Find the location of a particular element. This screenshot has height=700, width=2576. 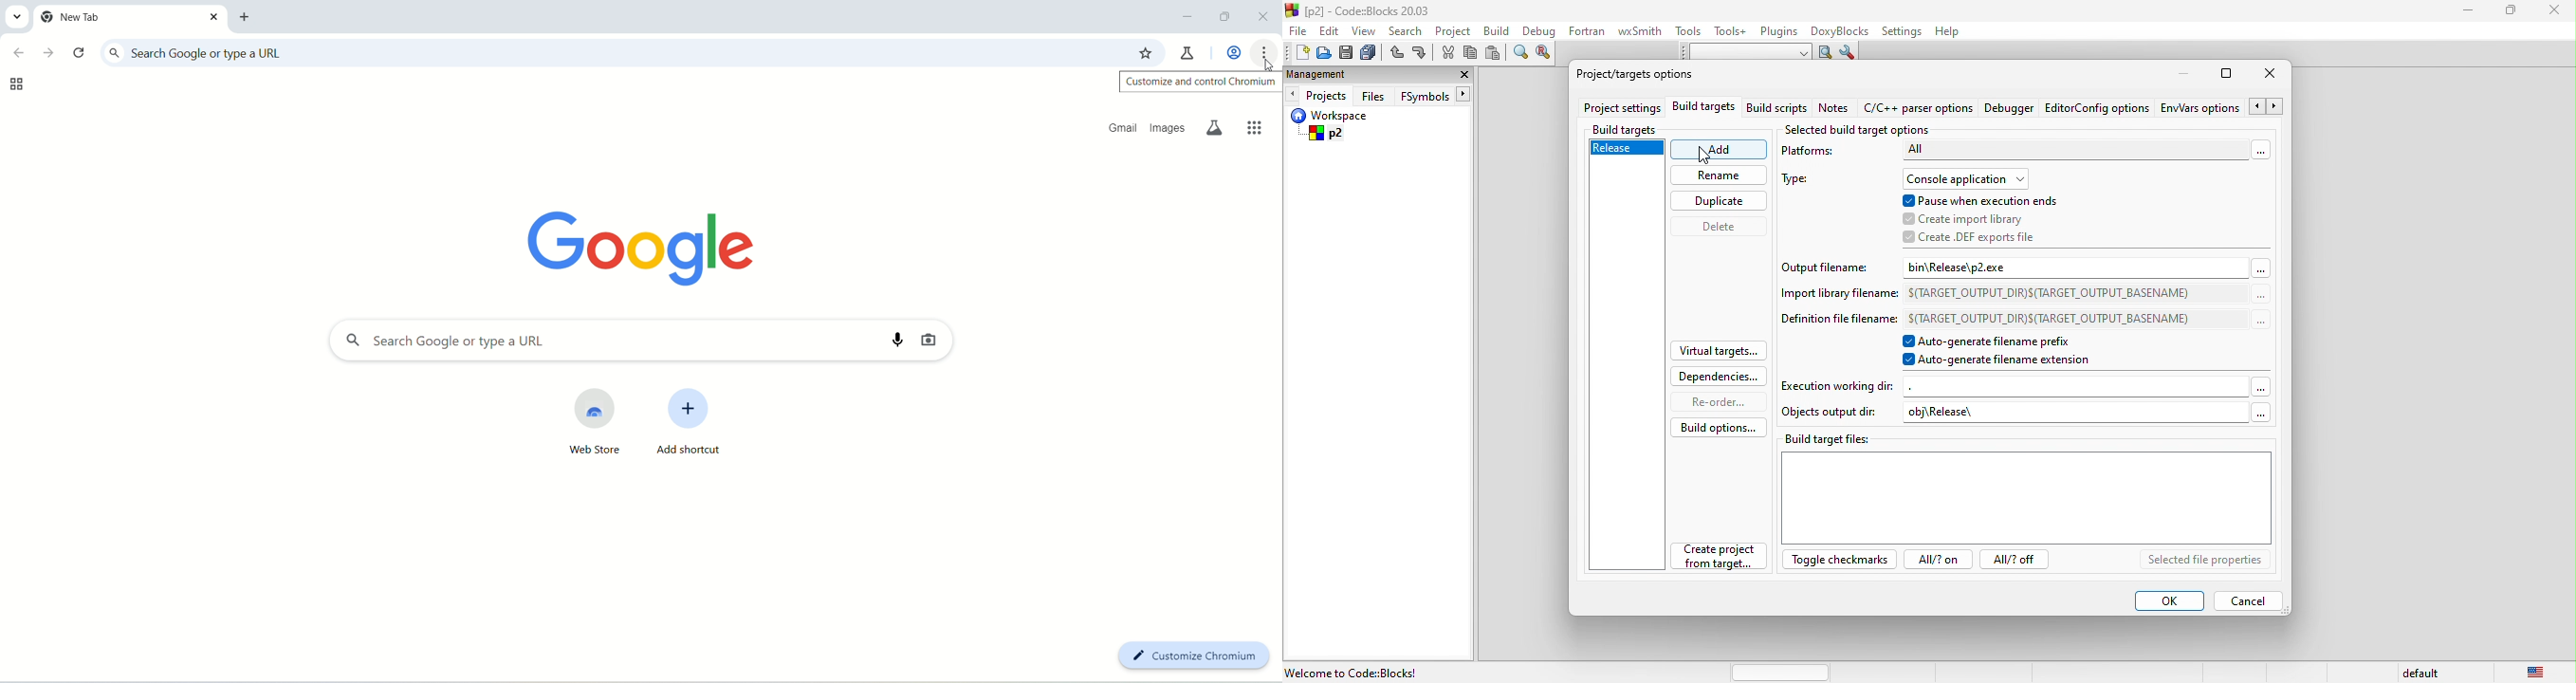

undo is located at coordinates (1396, 54).